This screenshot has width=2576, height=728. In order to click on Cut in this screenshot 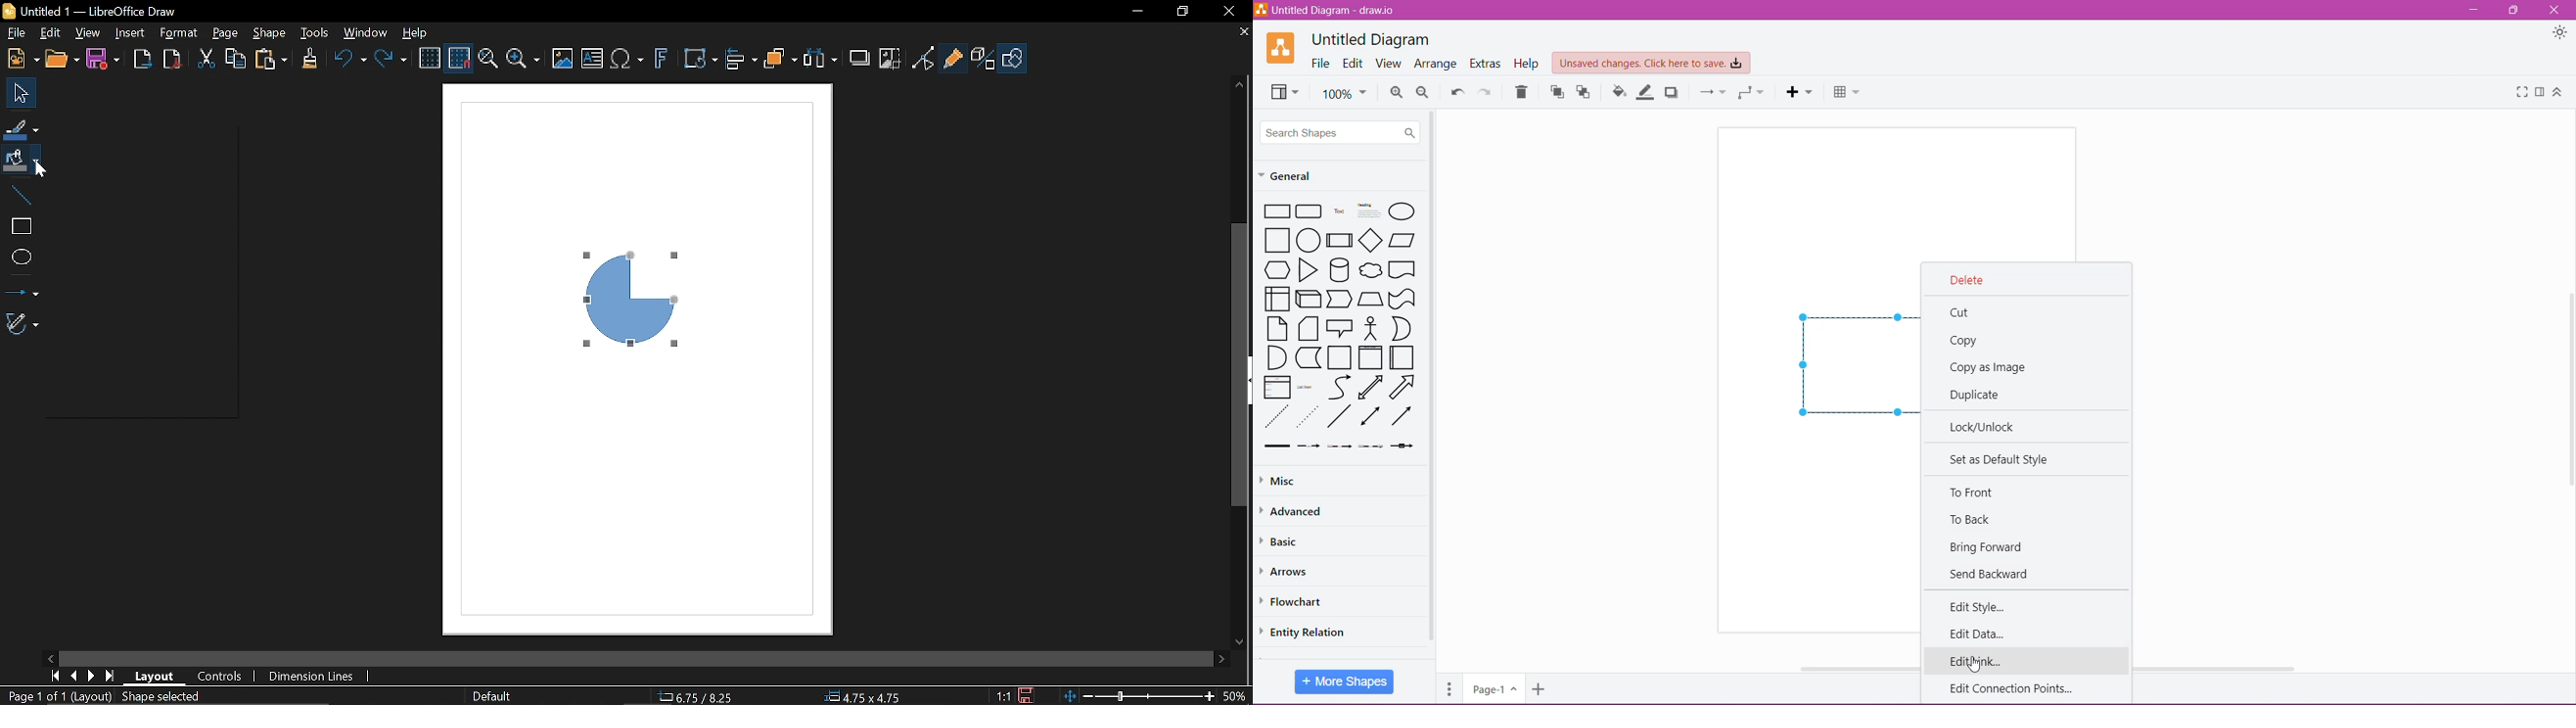, I will do `click(1962, 311)`.